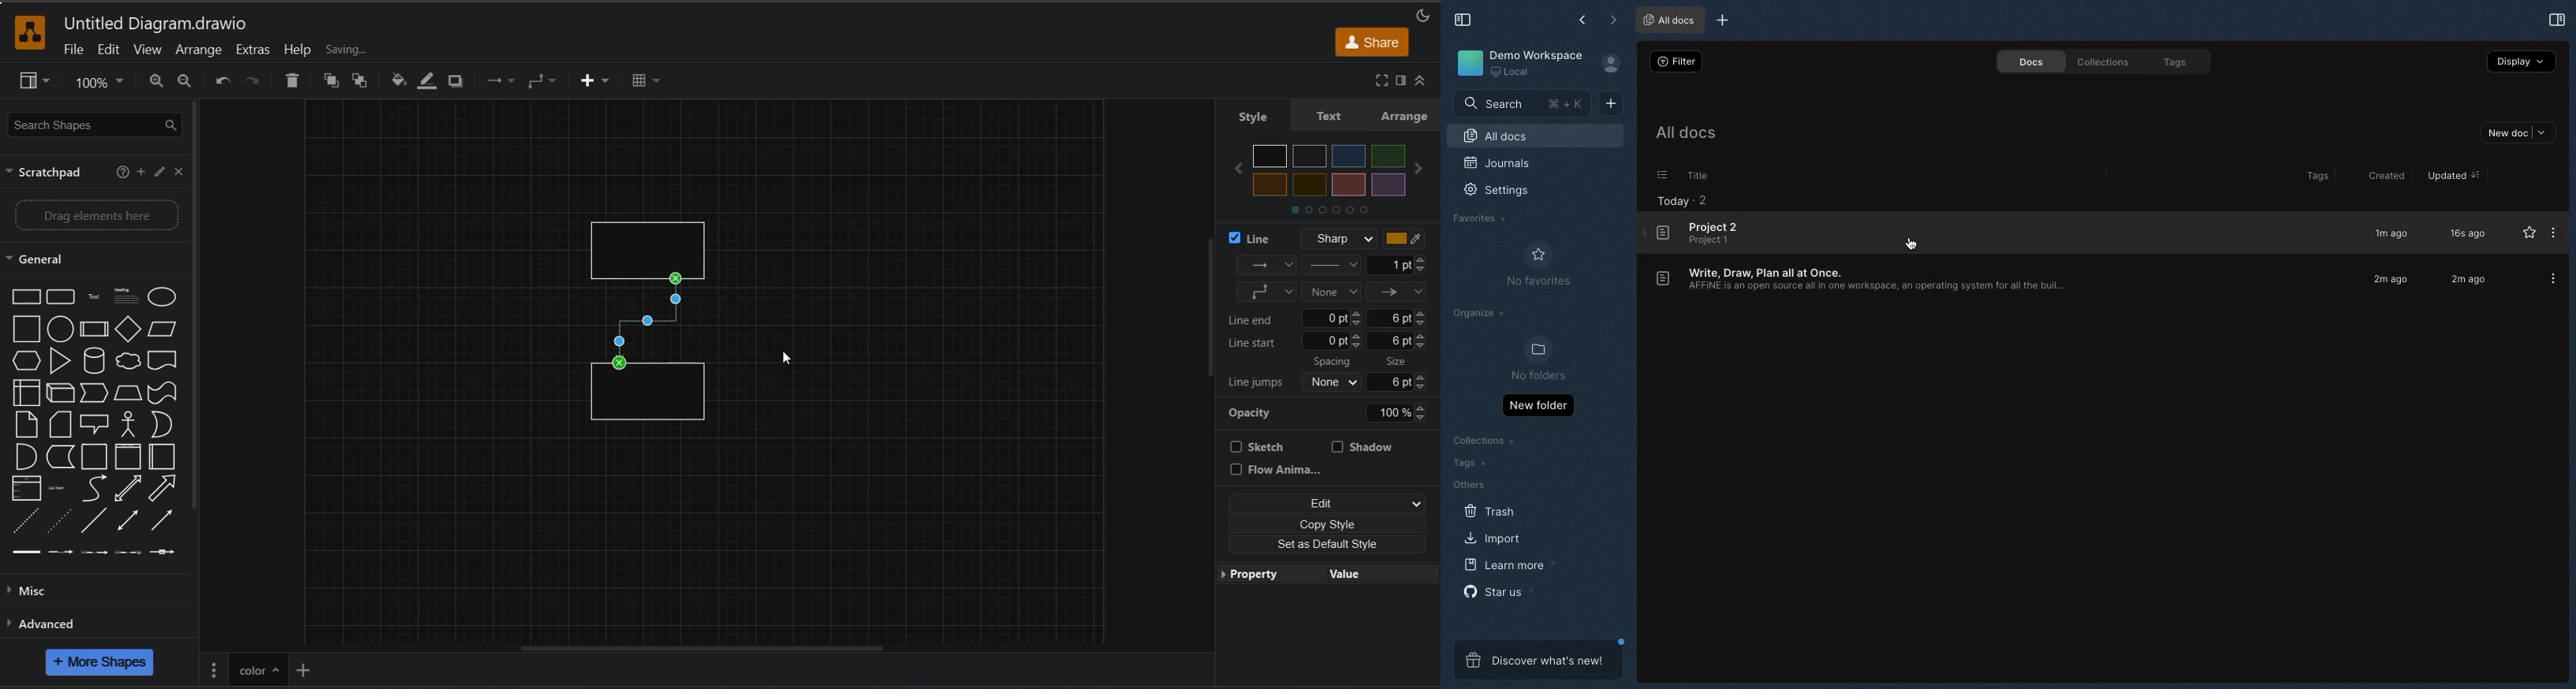 Image resolution: width=2576 pixels, height=700 pixels. I want to click on Cube, so click(61, 393).